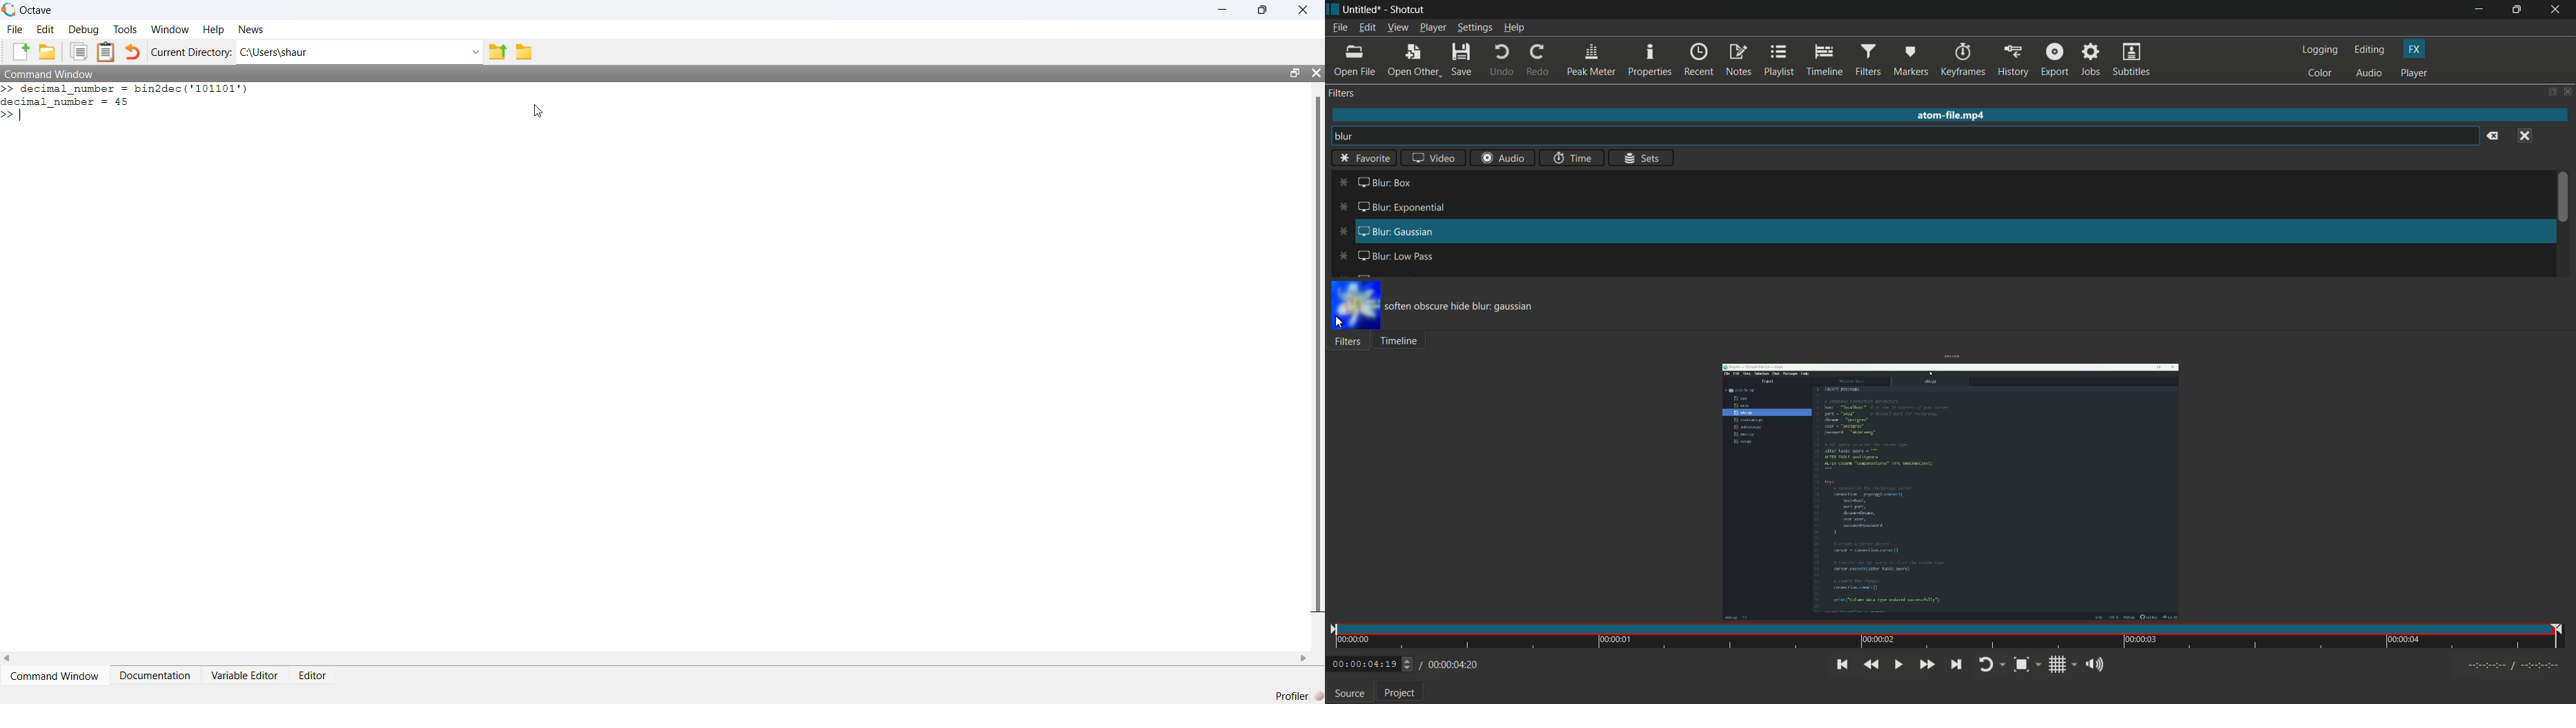 The height and width of the screenshot is (728, 2576). What do you see at coordinates (2564, 94) in the screenshot?
I see `close` at bounding box center [2564, 94].